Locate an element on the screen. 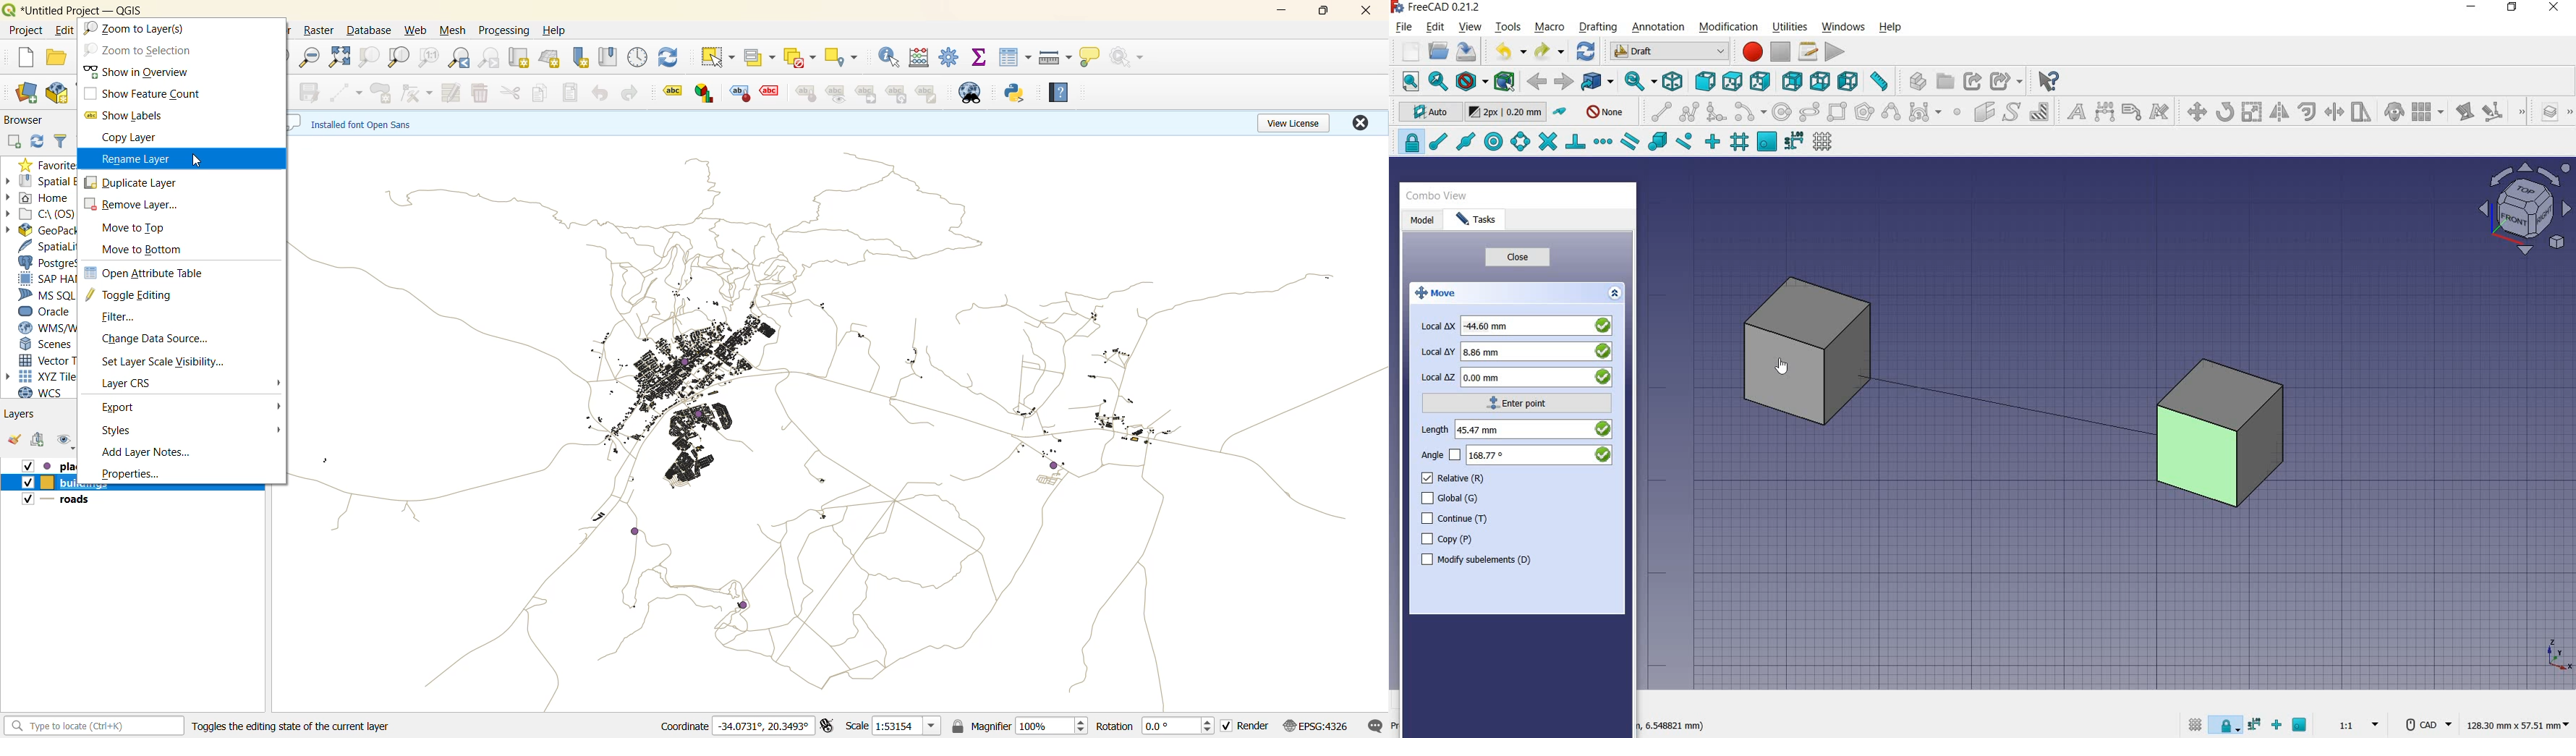 The width and height of the screenshot is (2576, 756). snap parallel is located at coordinates (1631, 144).